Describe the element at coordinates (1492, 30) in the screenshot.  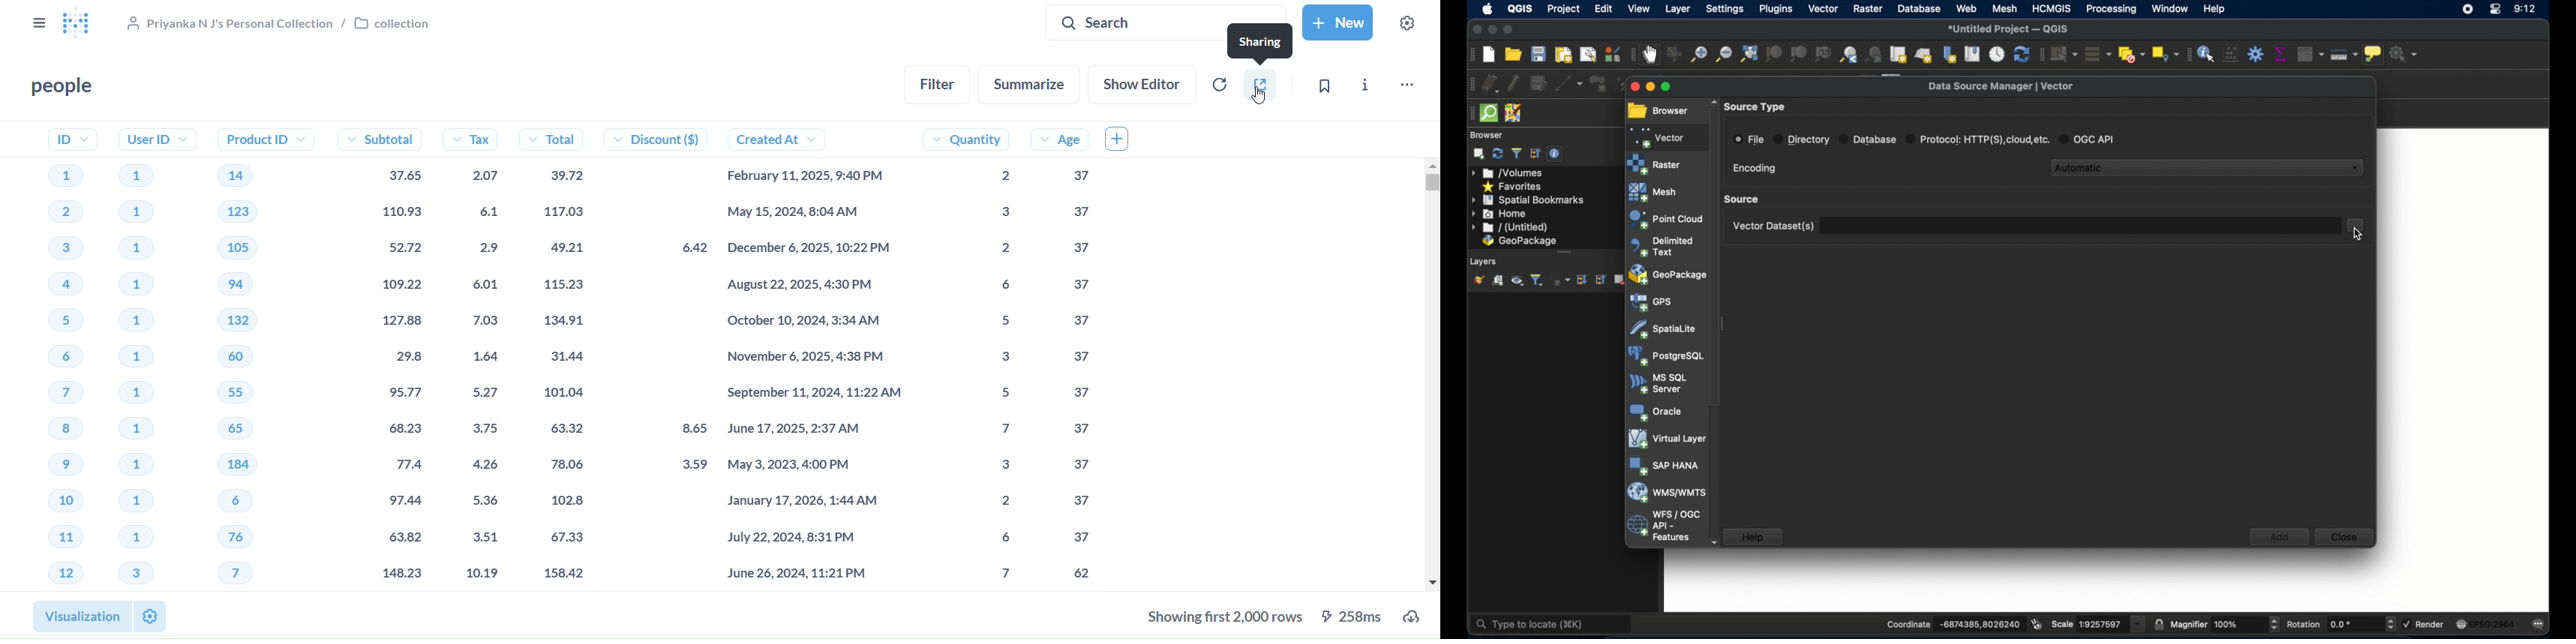
I see `minimize` at that location.